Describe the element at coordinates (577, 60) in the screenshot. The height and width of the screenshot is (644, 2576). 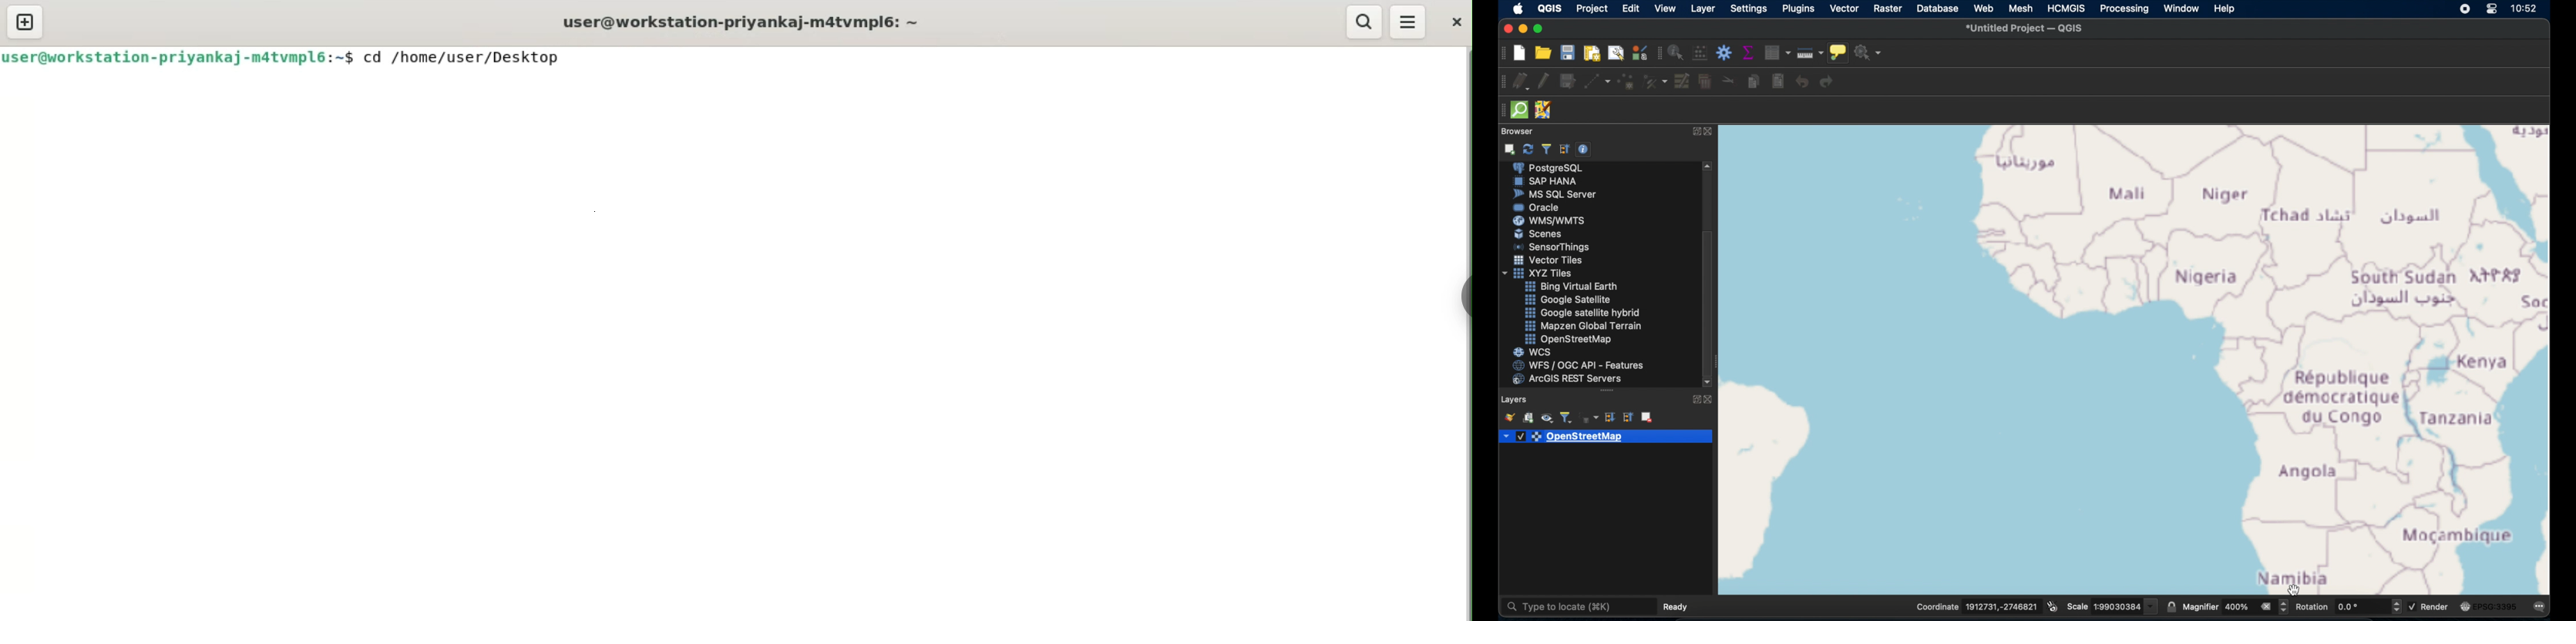
I see `cursor` at that location.